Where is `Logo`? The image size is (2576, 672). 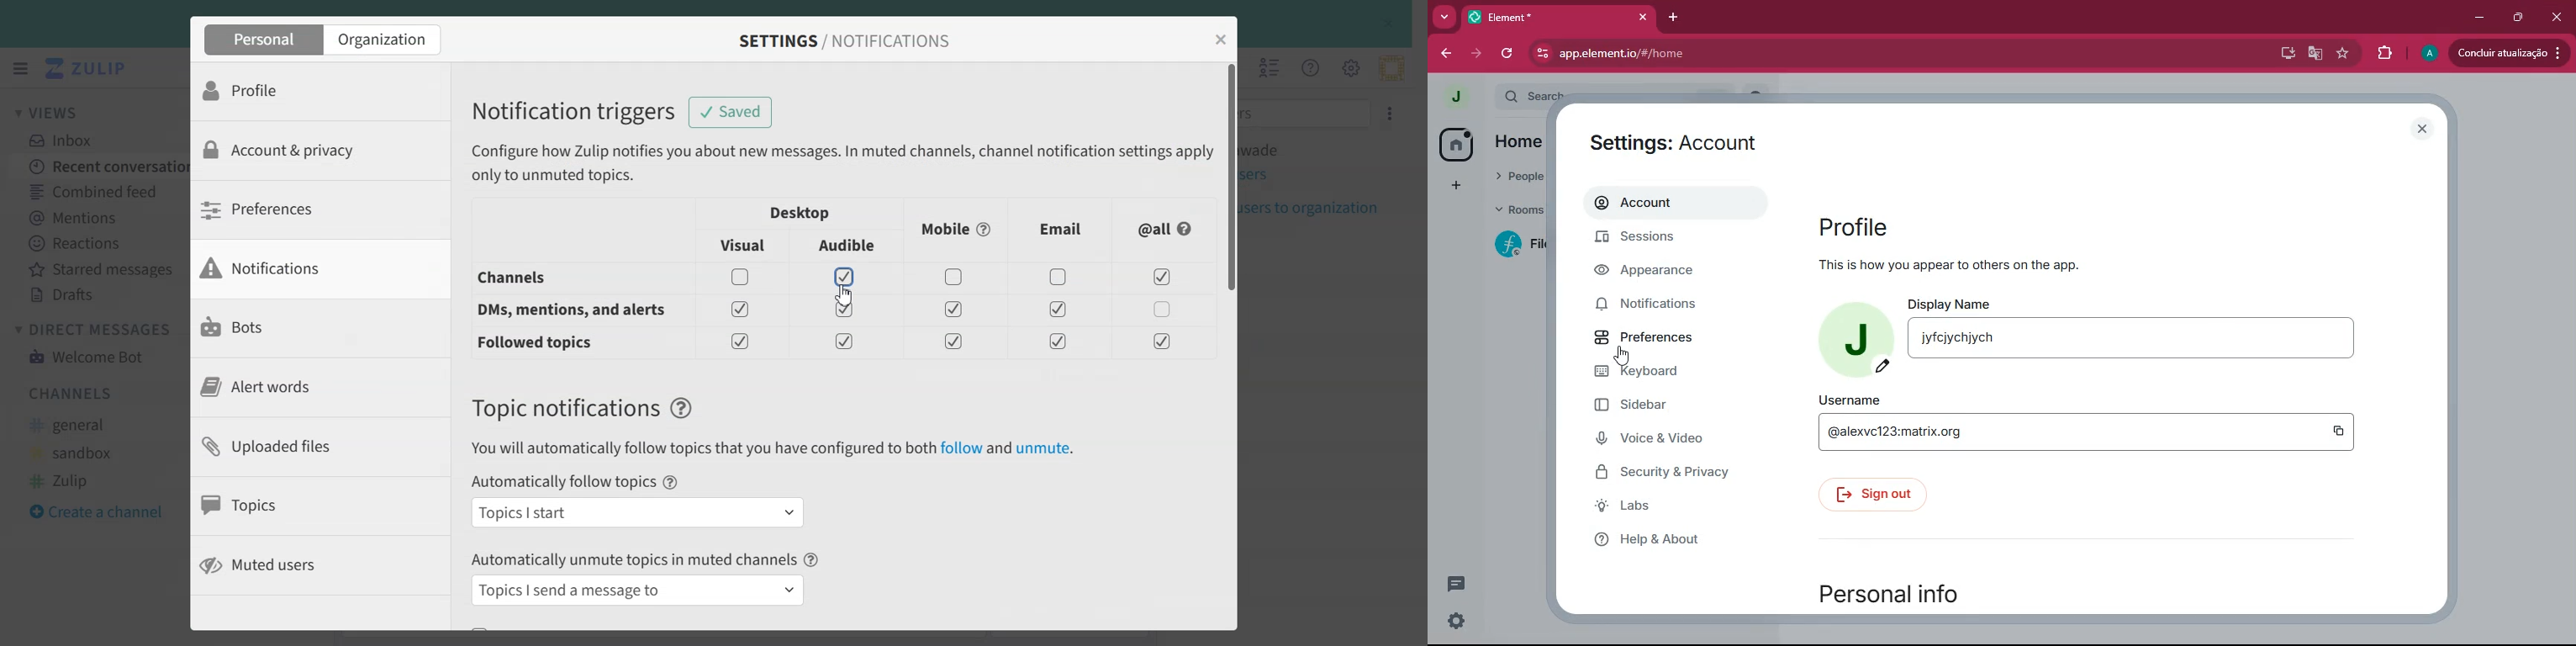
Logo is located at coordinates (89, 68).